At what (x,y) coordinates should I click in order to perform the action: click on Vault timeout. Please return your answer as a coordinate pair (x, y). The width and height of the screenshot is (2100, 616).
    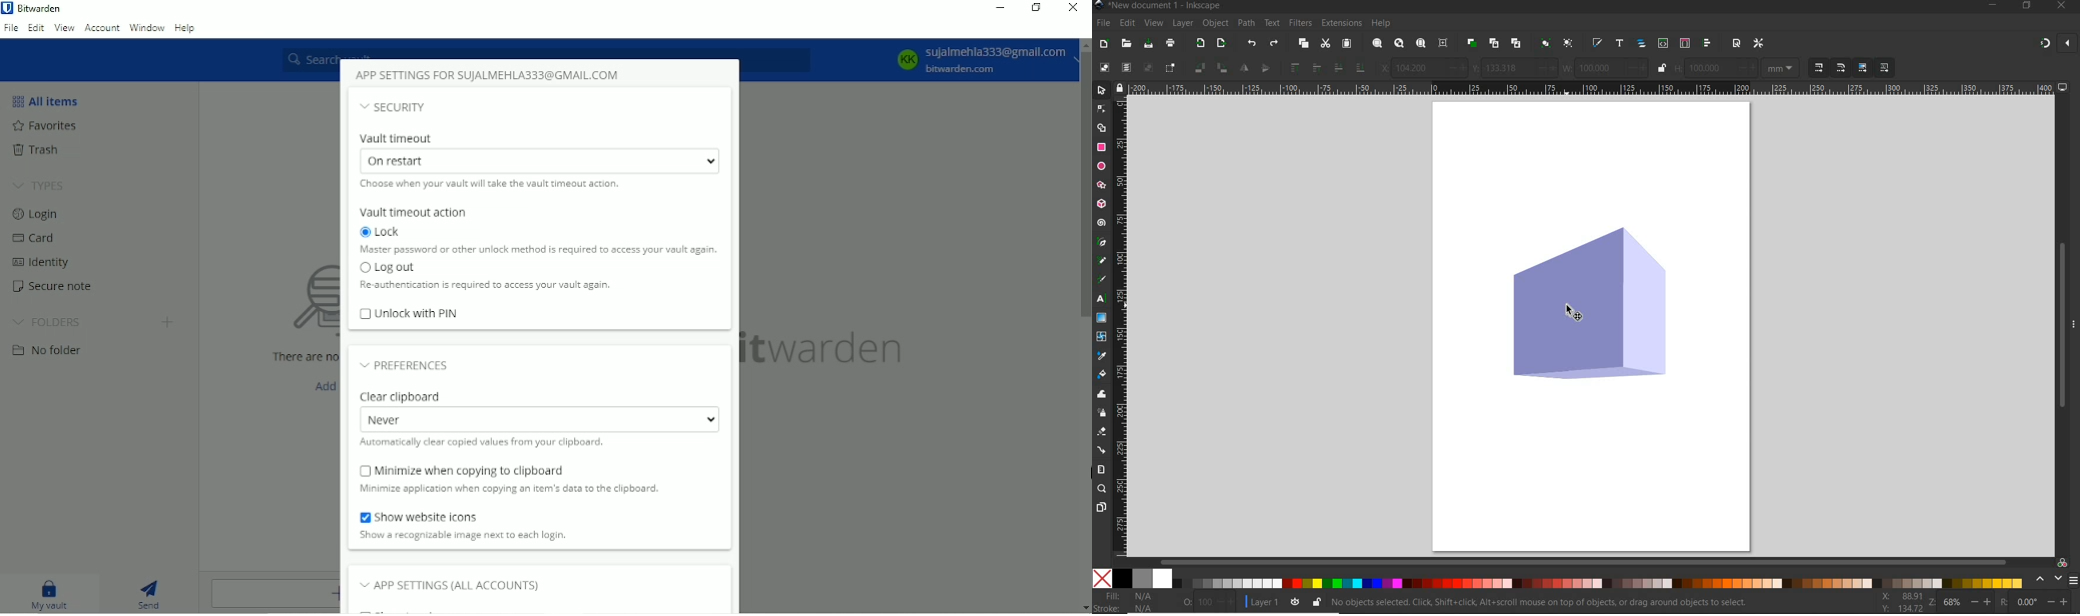
    Looking at the image, I should click on (400, 136).